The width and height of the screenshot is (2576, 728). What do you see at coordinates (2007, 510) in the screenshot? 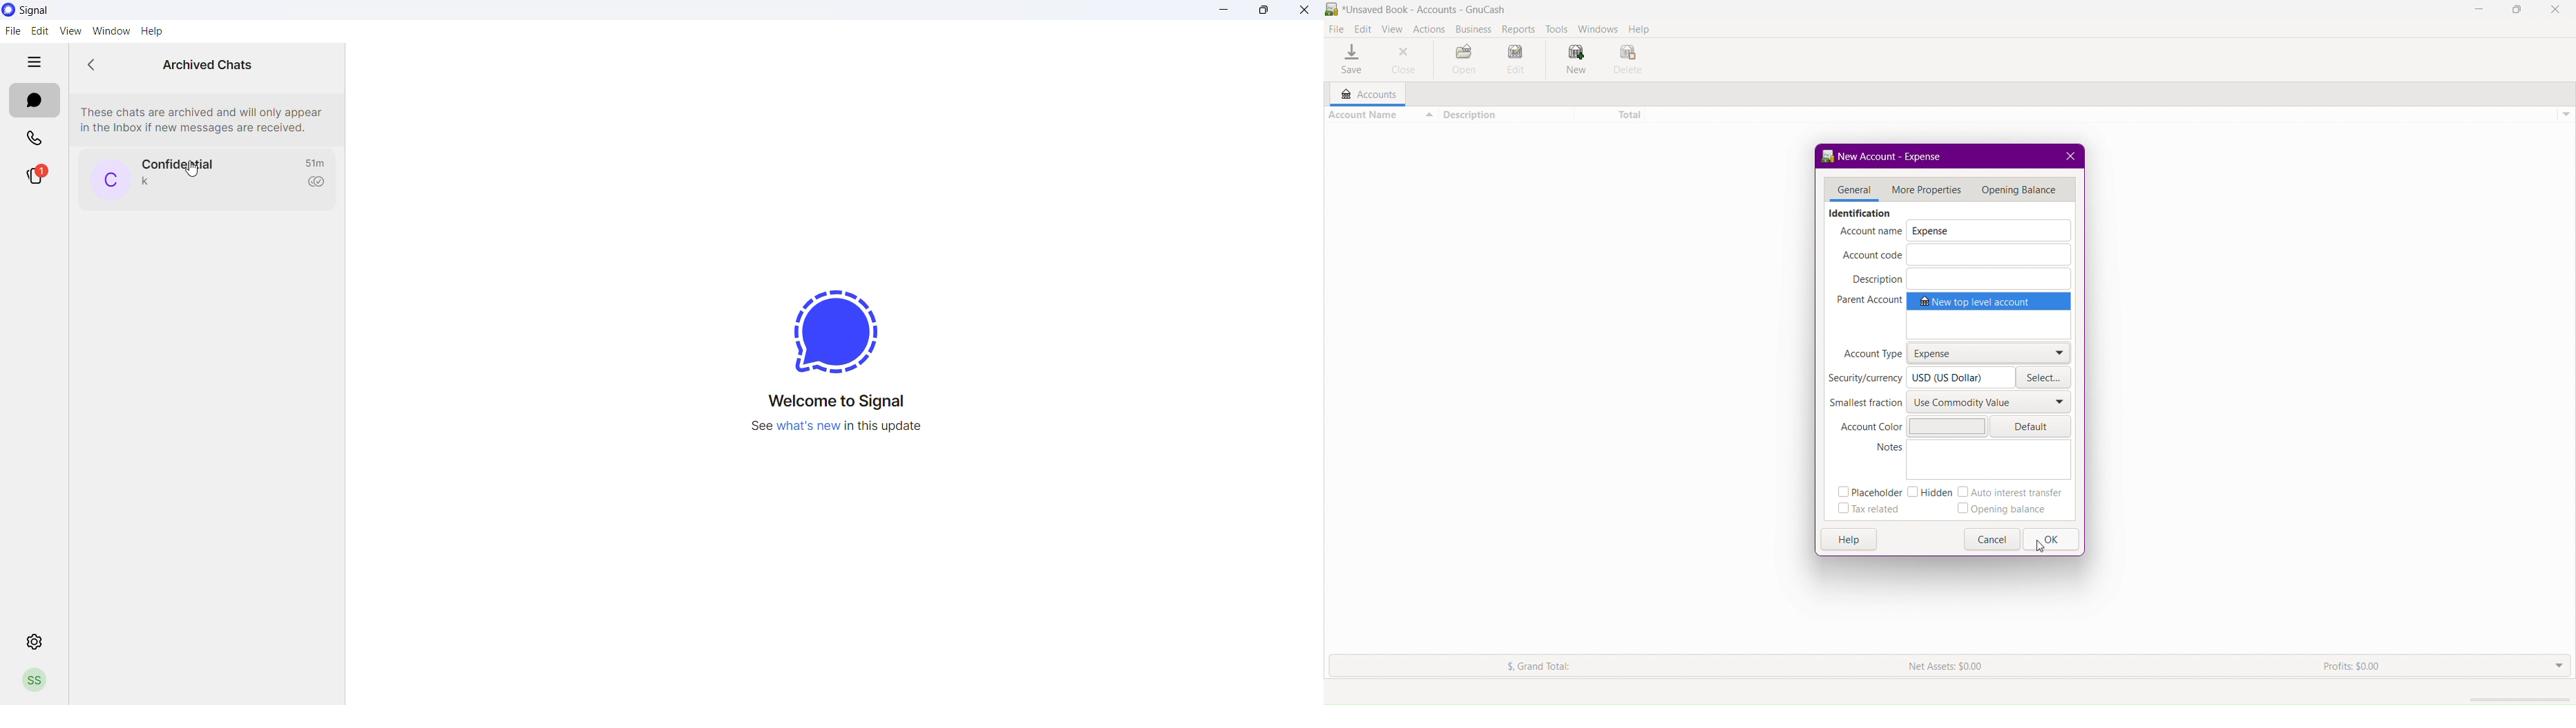
I see `Opening balance` at bounding box center [2007, 510].